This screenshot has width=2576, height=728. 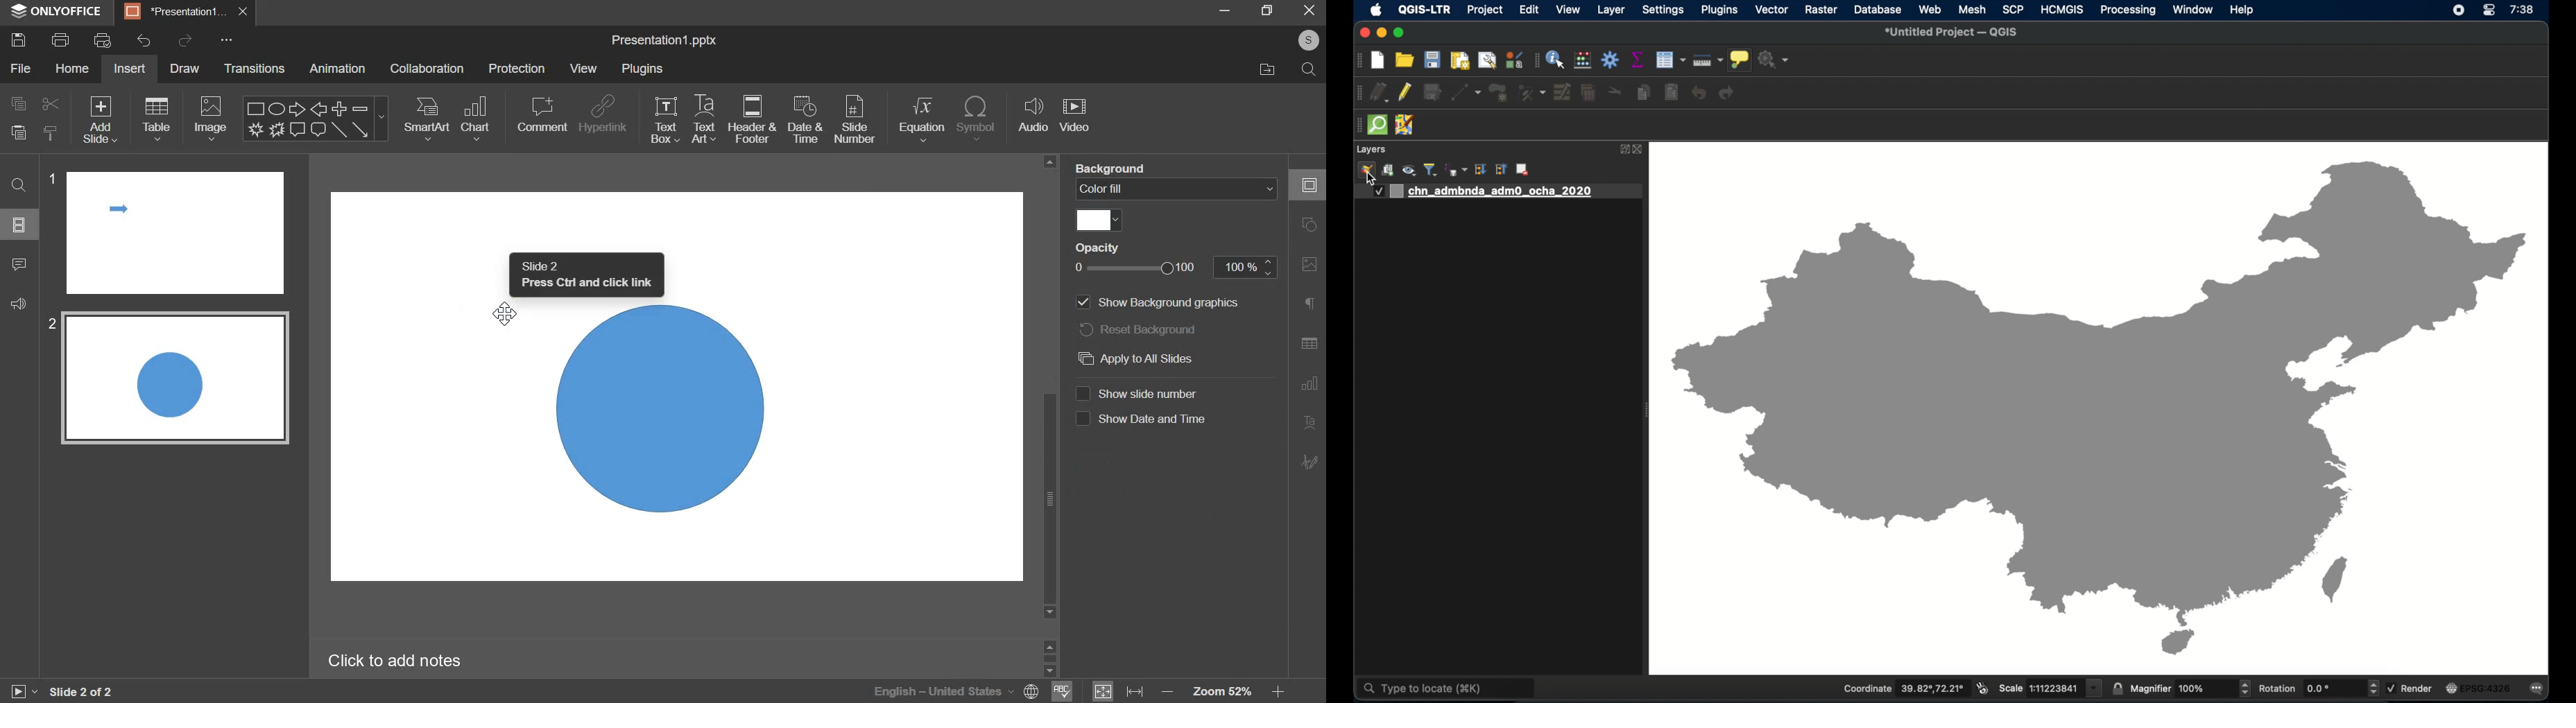 I want to click on Show background graphics, so click(x=1153, y=300).